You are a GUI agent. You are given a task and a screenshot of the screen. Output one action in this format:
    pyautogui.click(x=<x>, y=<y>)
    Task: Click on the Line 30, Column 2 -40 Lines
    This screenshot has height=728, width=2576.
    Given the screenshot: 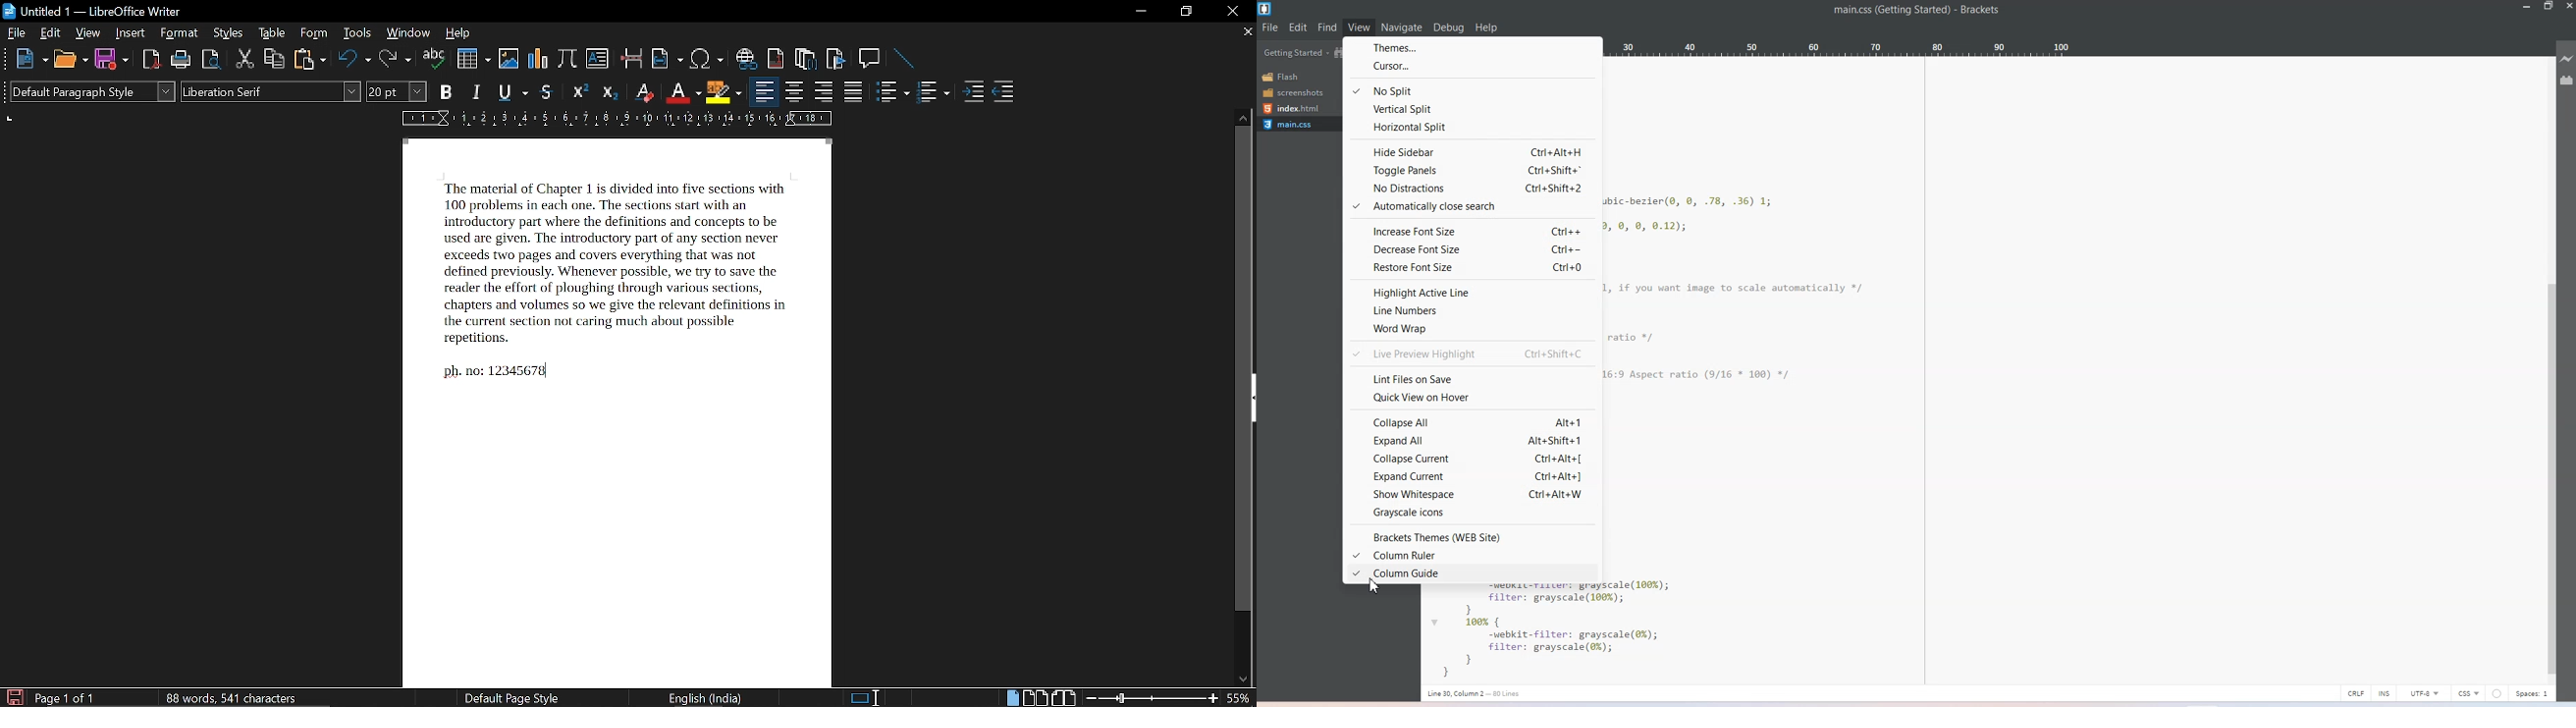 What is the action you would take?
    pyautogui.click(x=1485, y=693)
    